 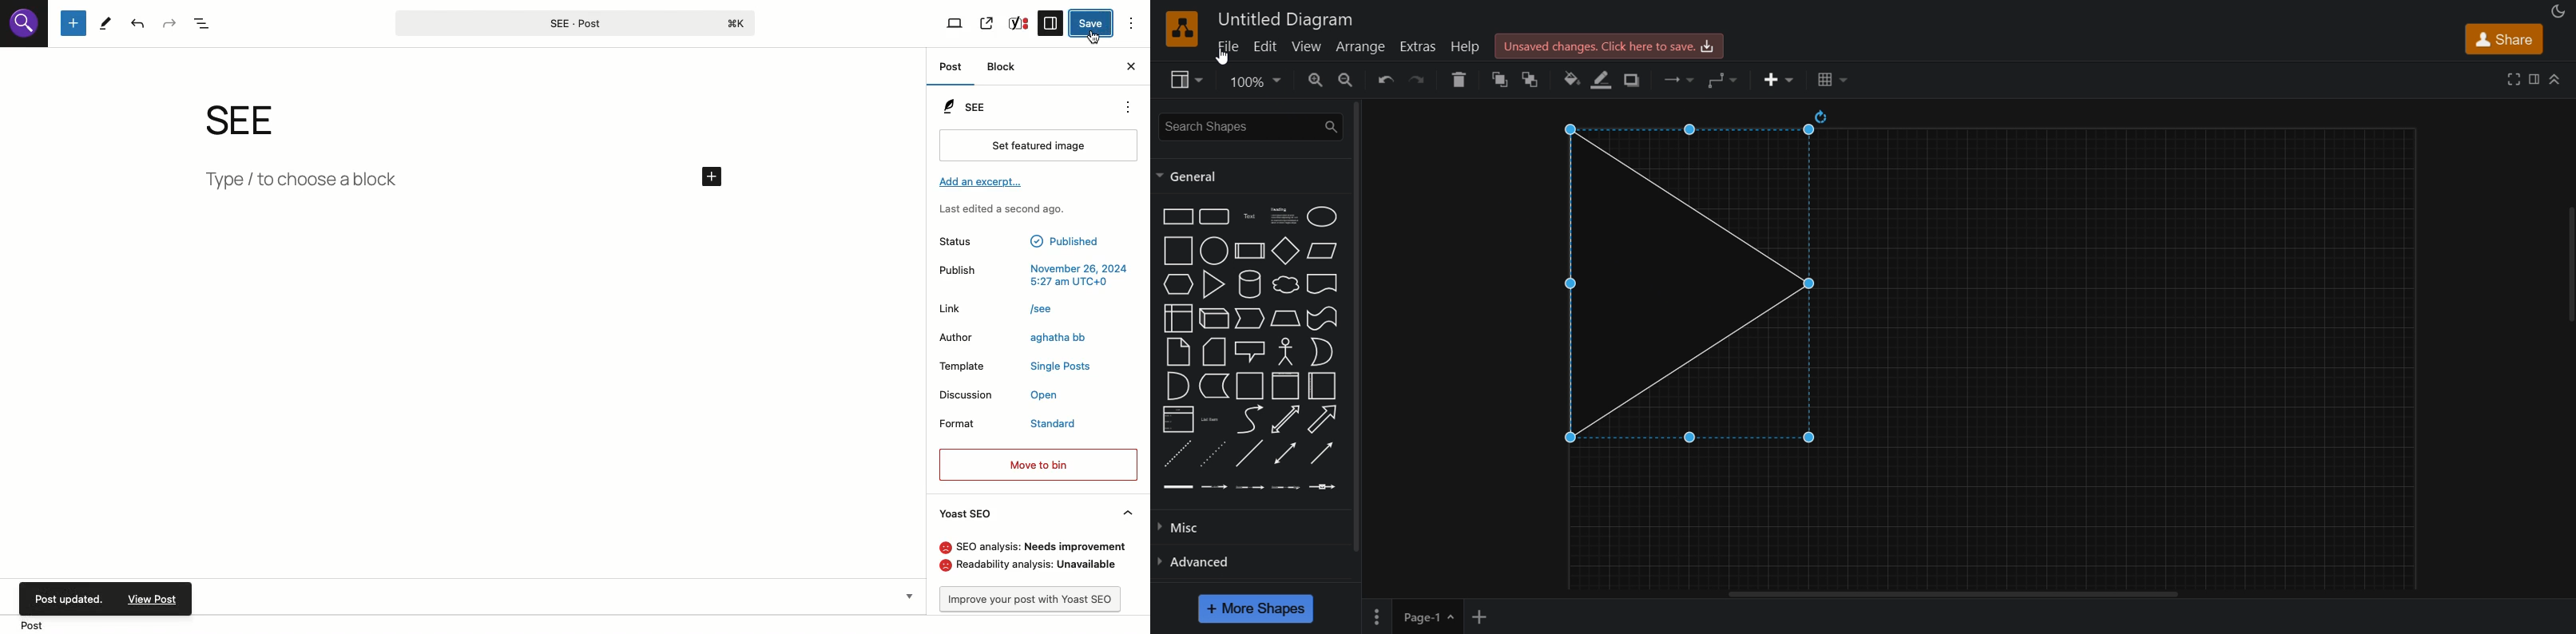 I want to click on to back, so click(x=1532, y=79).